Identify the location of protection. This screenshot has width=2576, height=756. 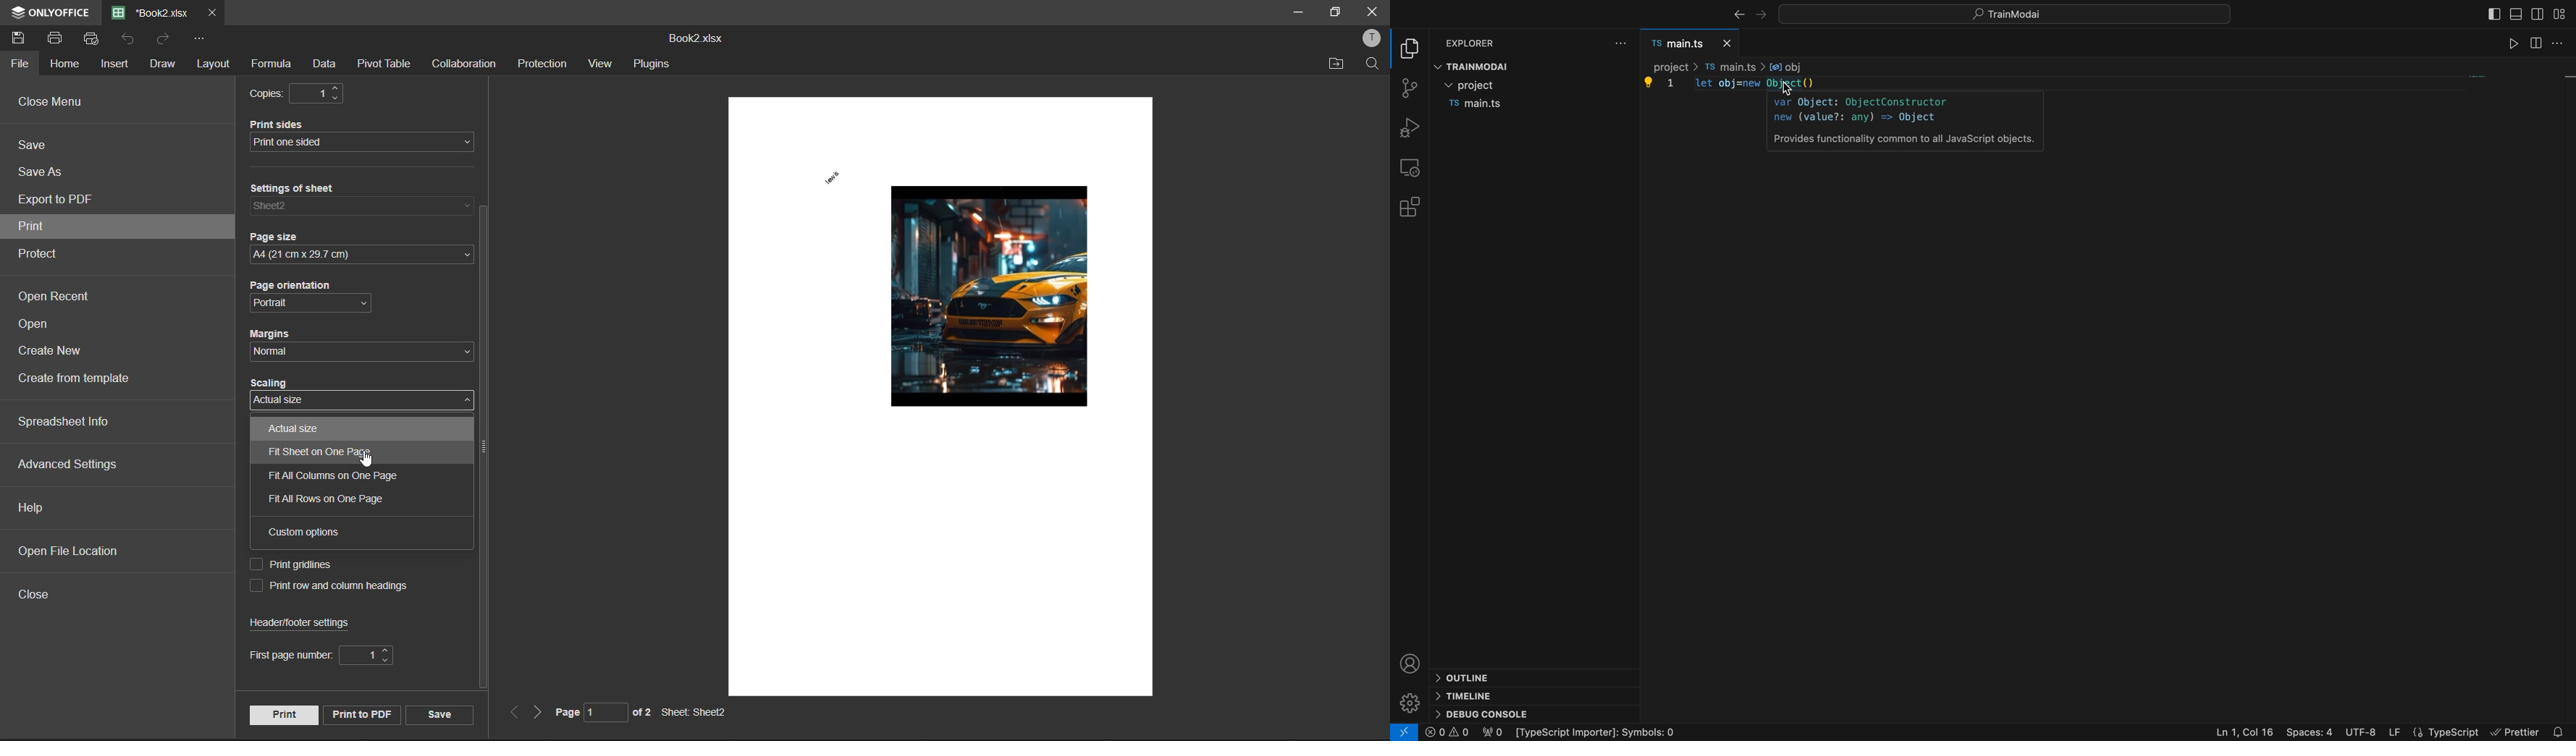
(544, 64).